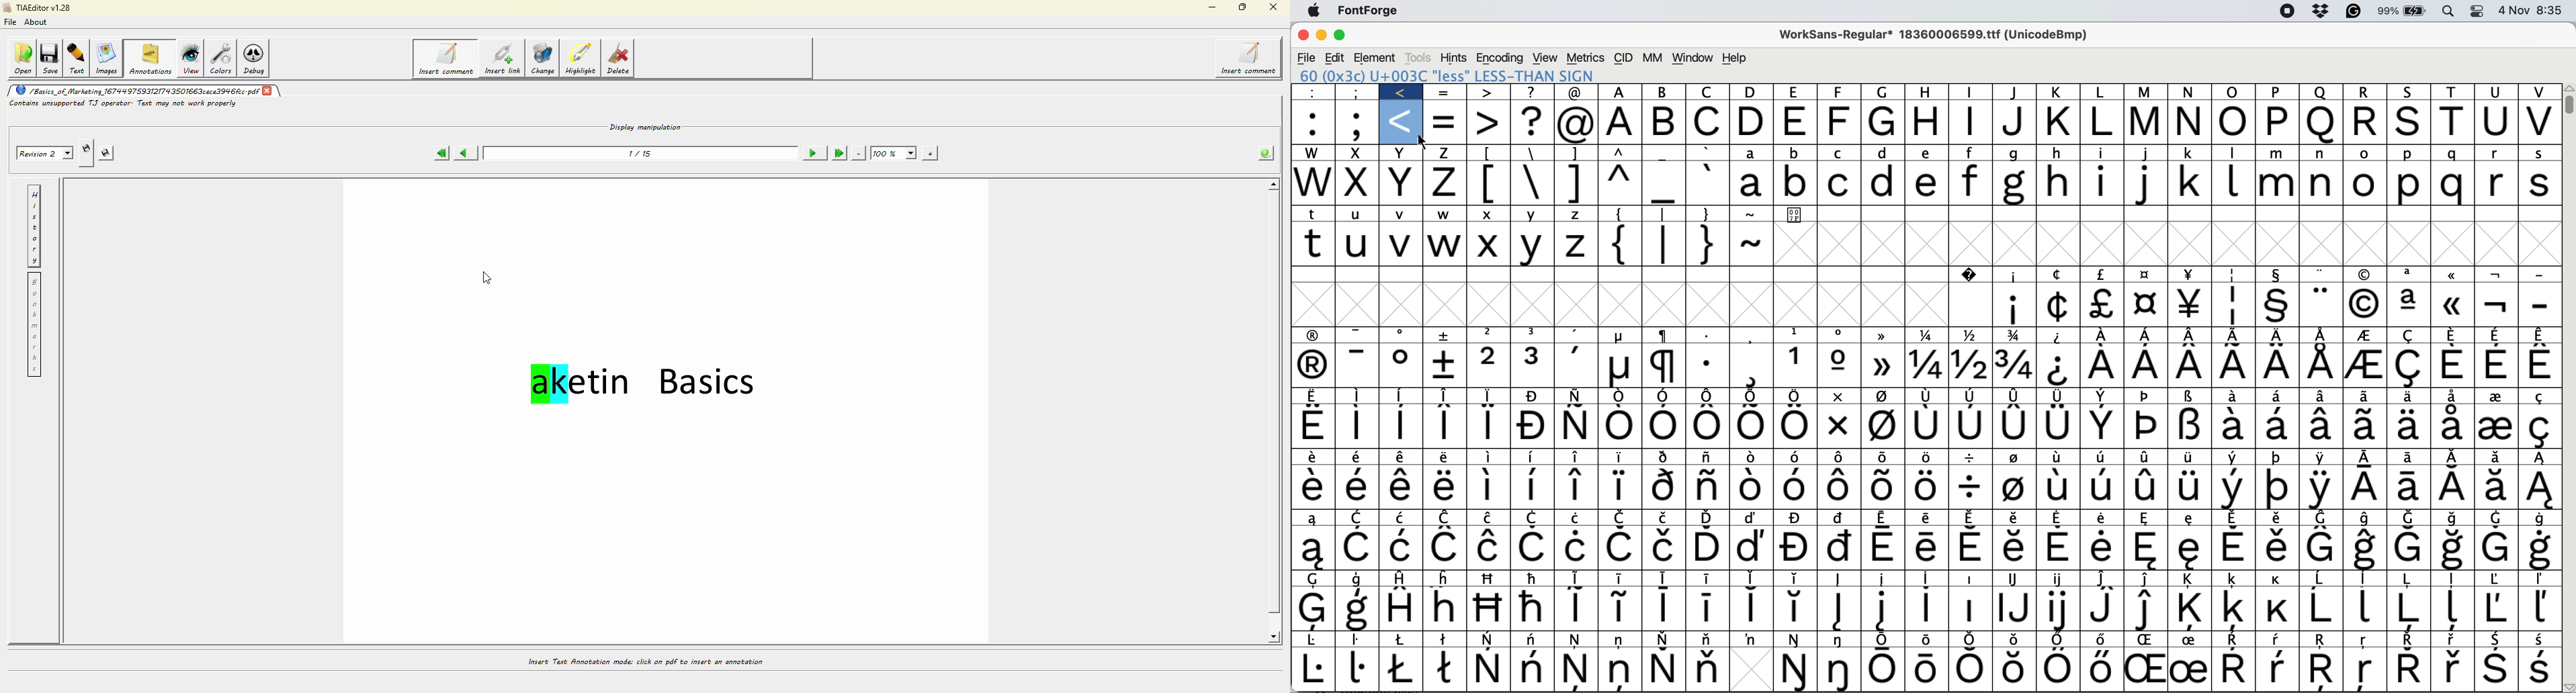  What do you see at coordinates (2404, 641) in the screenshot?
I see `Symbol` at bounding box center [2404, 641].